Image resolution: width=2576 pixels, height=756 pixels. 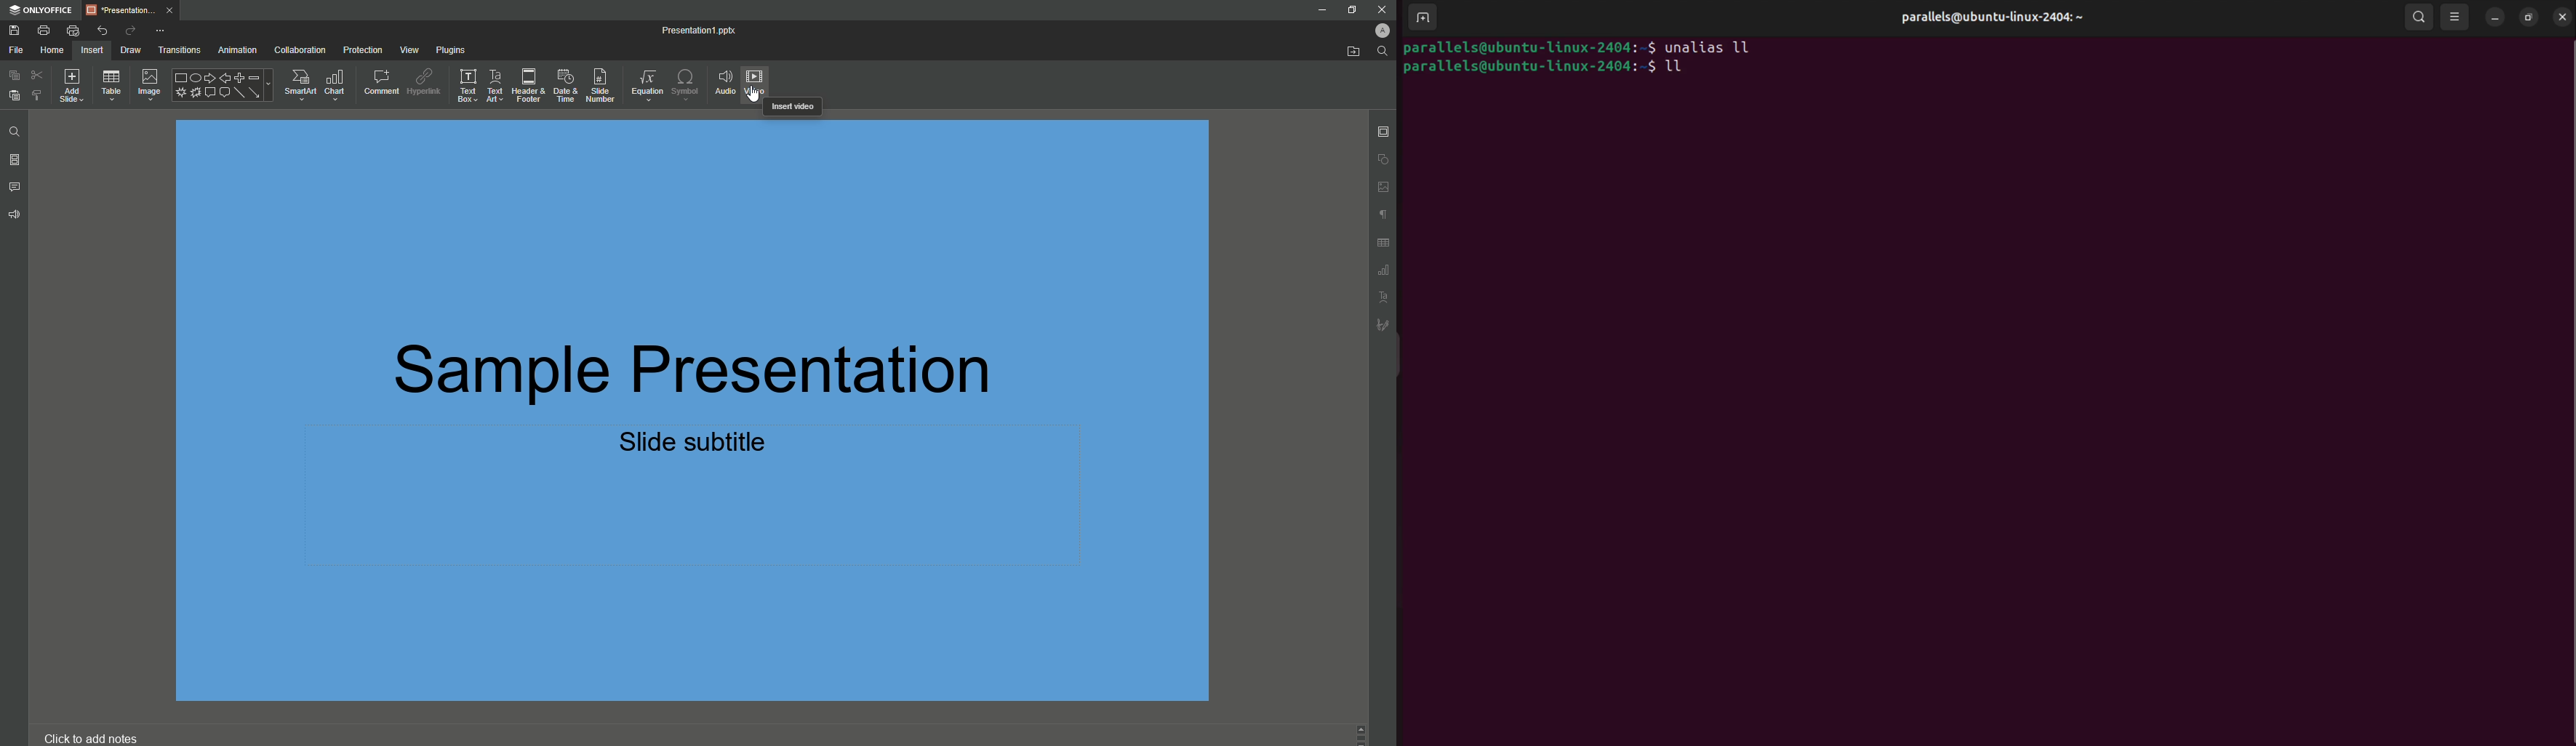 I want to click on Redo, so click(x=129, y=30).